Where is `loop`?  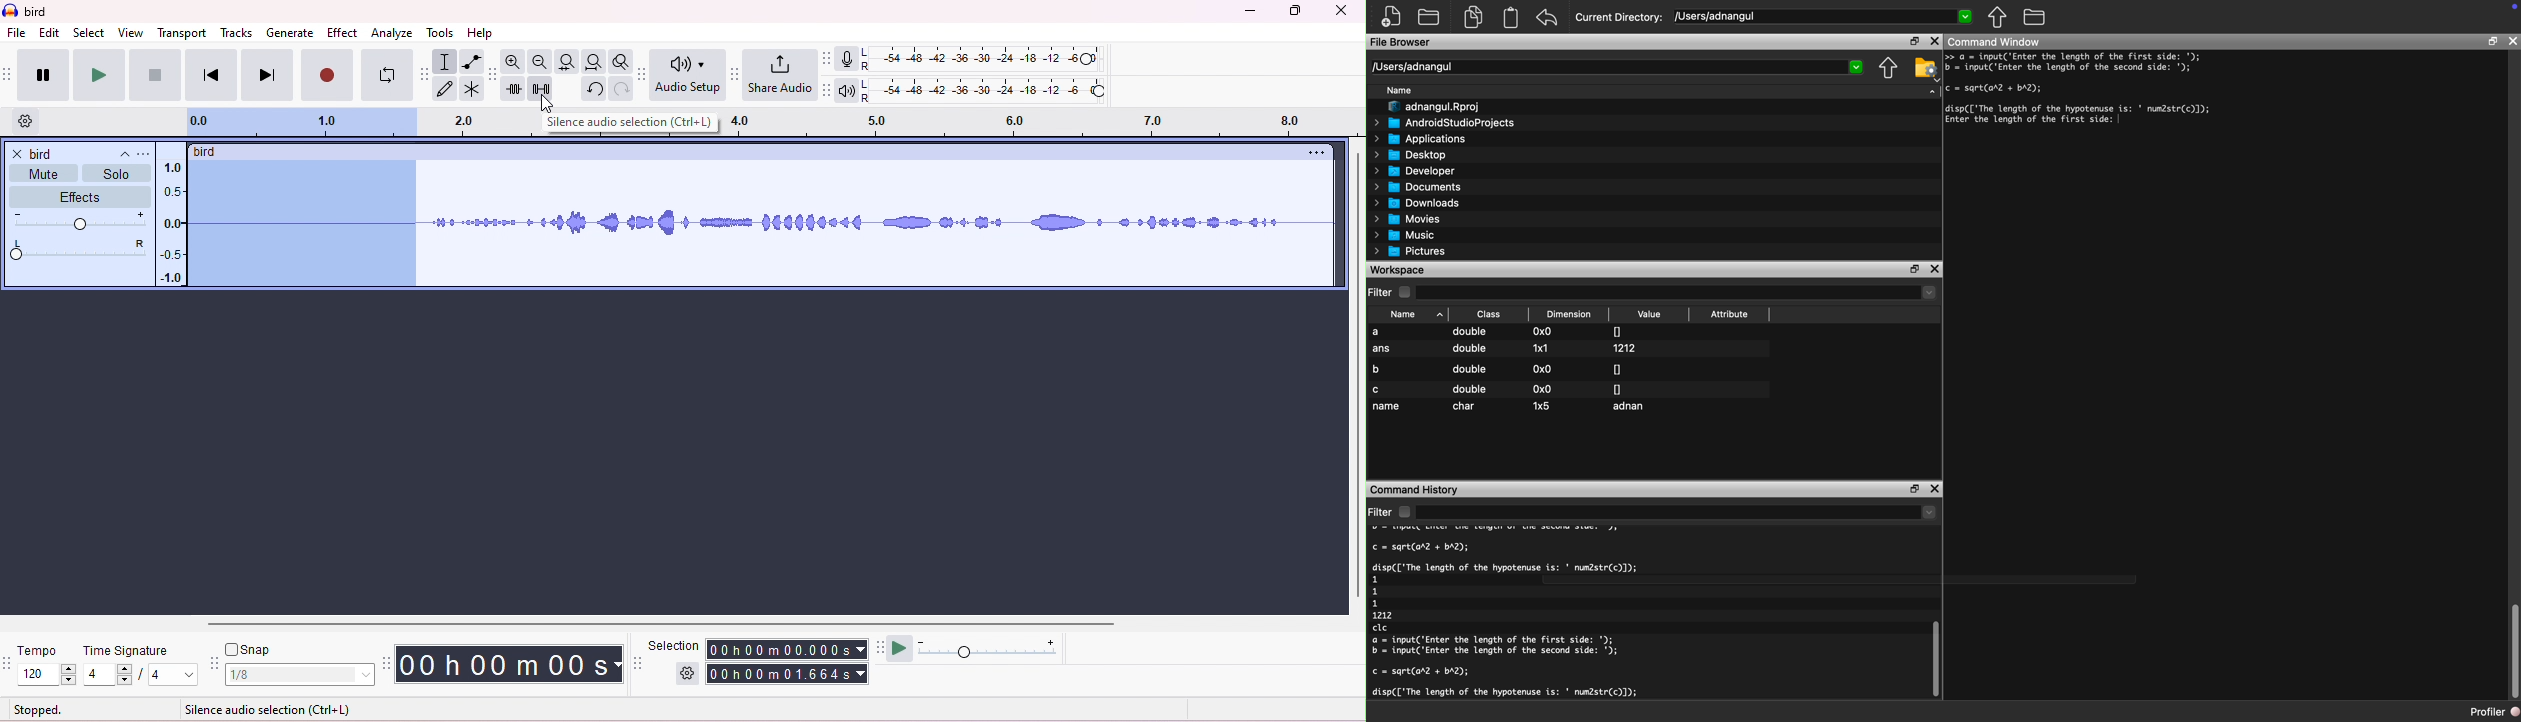
loop is located at coordinates (387, 75).